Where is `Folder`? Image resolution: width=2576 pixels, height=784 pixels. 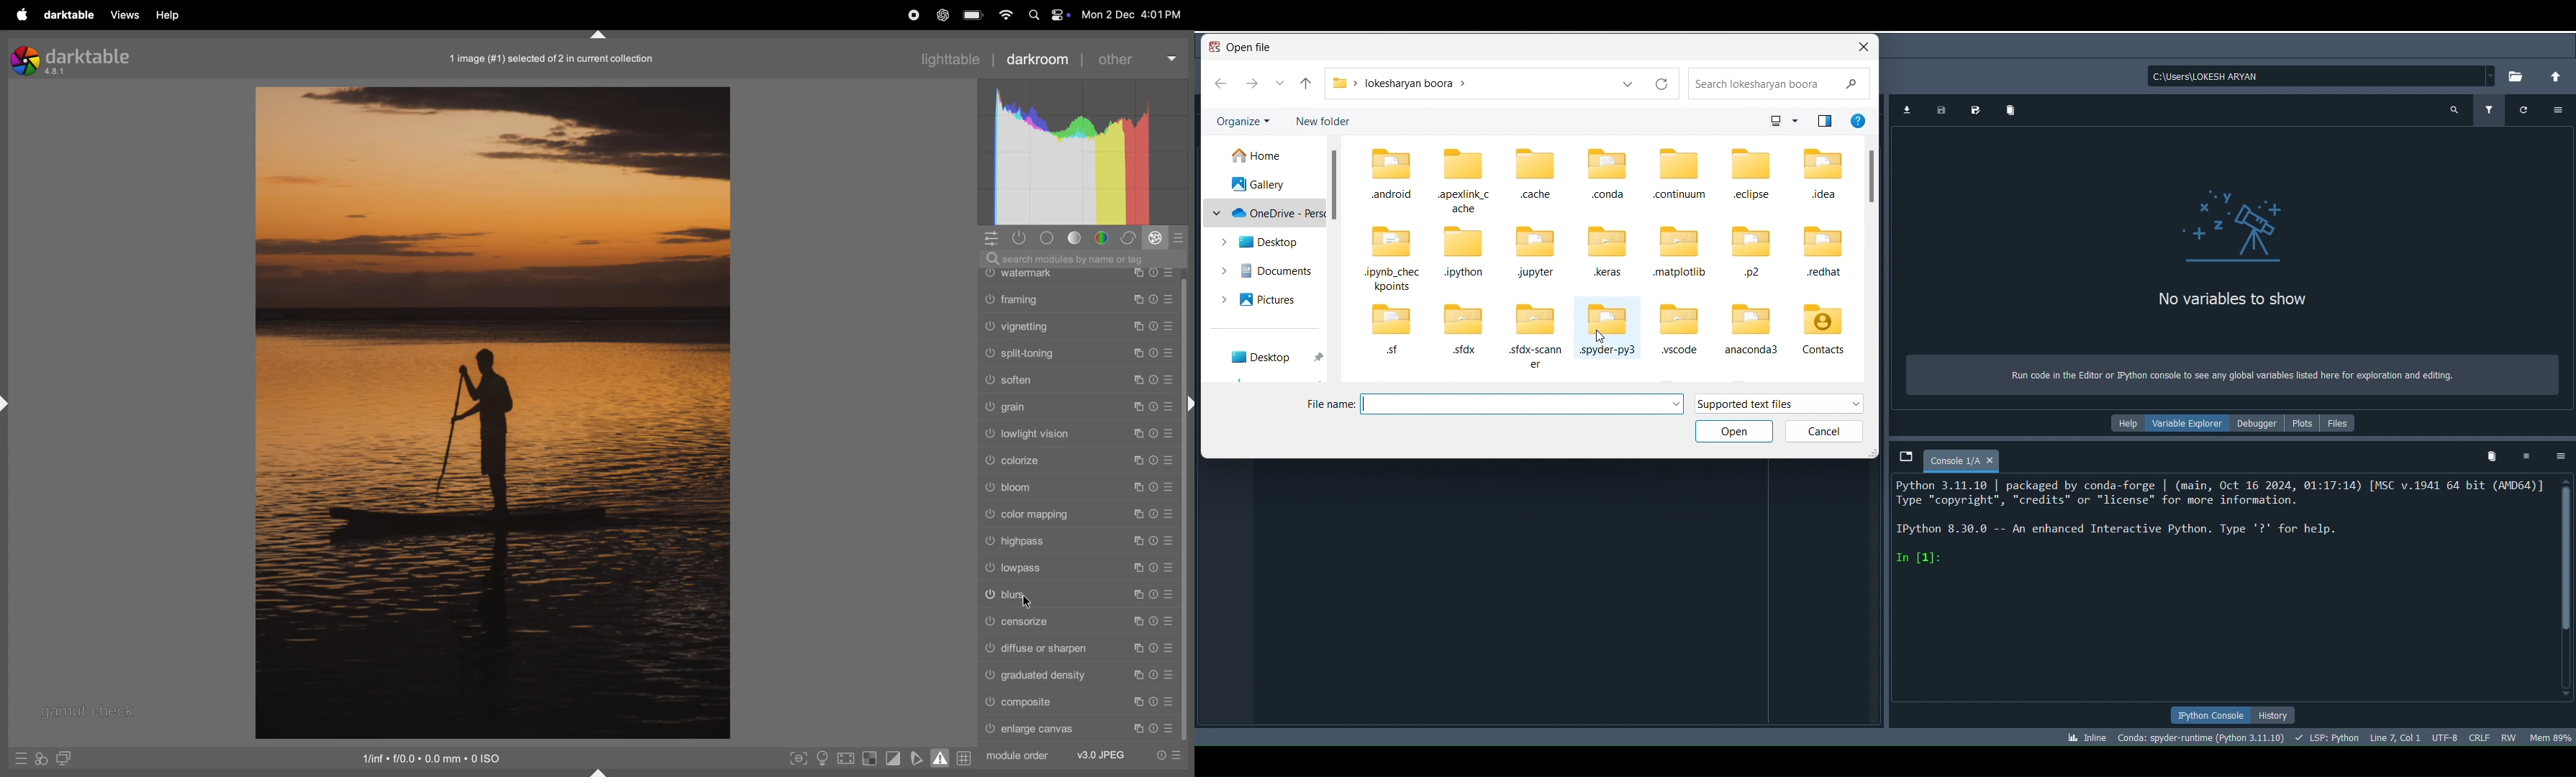 Folder is located at coordinates (1607, 335).